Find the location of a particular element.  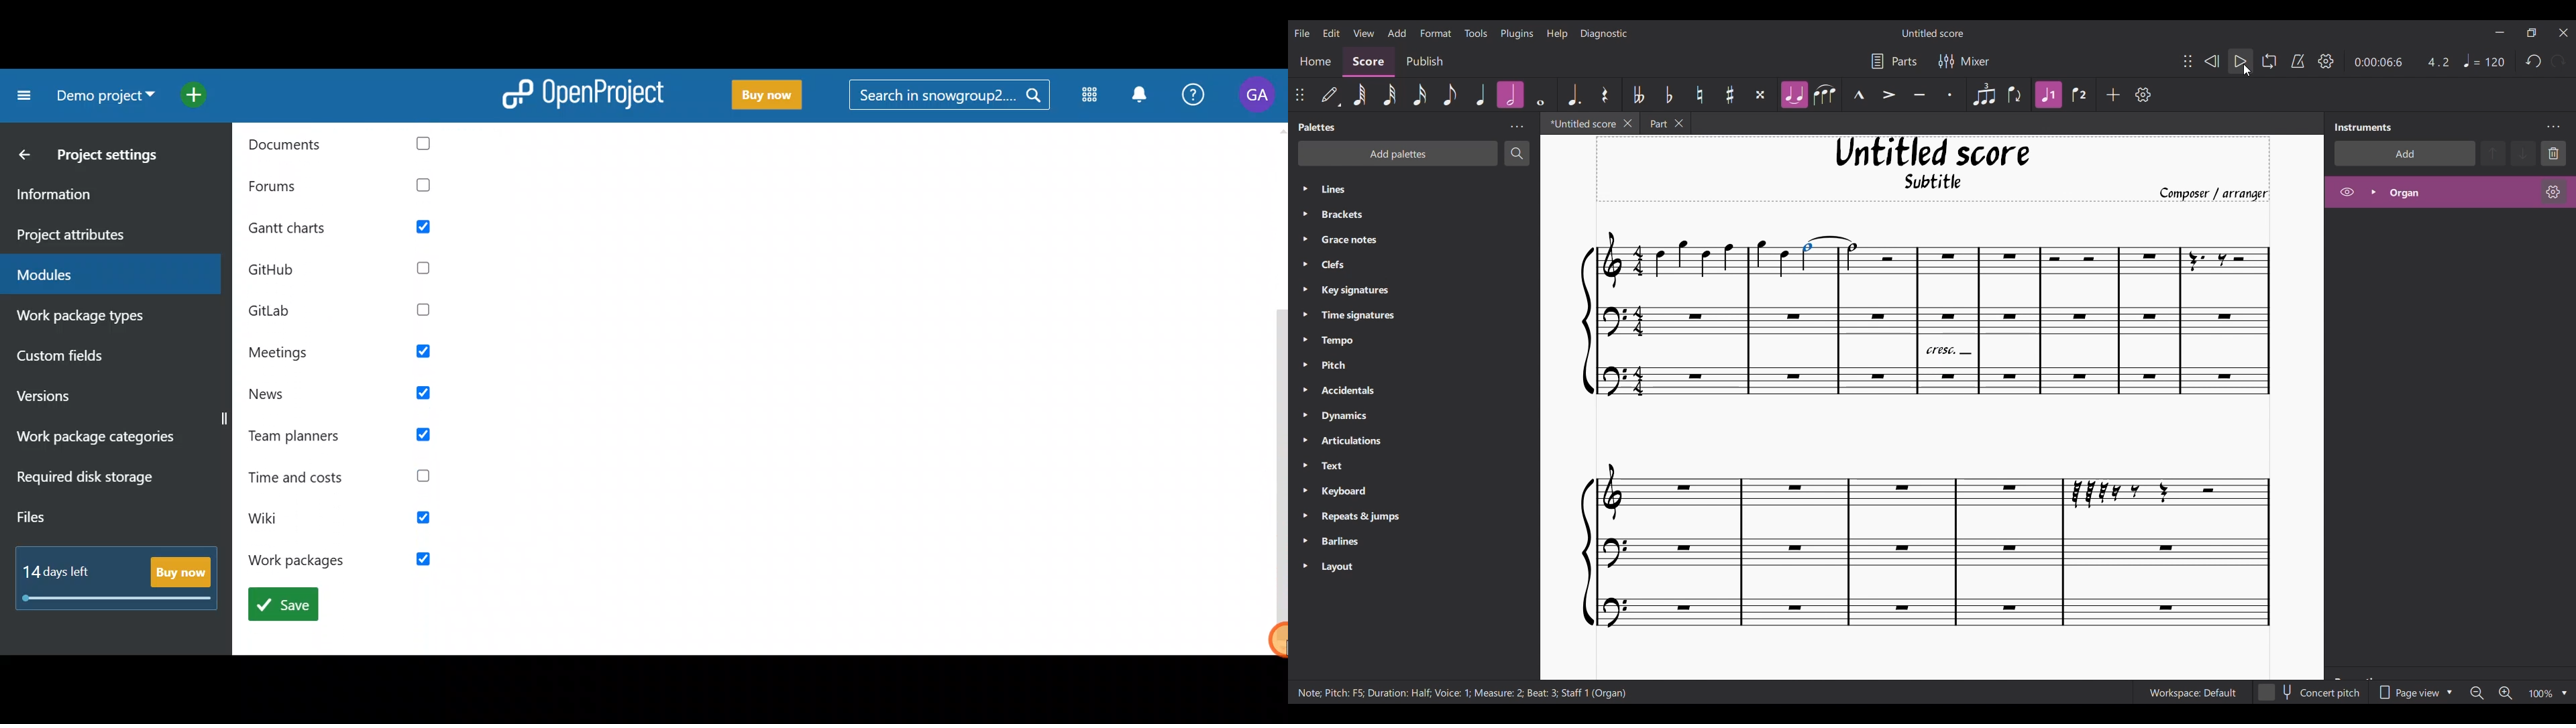

Show interface in a smaller tab is located at coordinates (2531, 32).